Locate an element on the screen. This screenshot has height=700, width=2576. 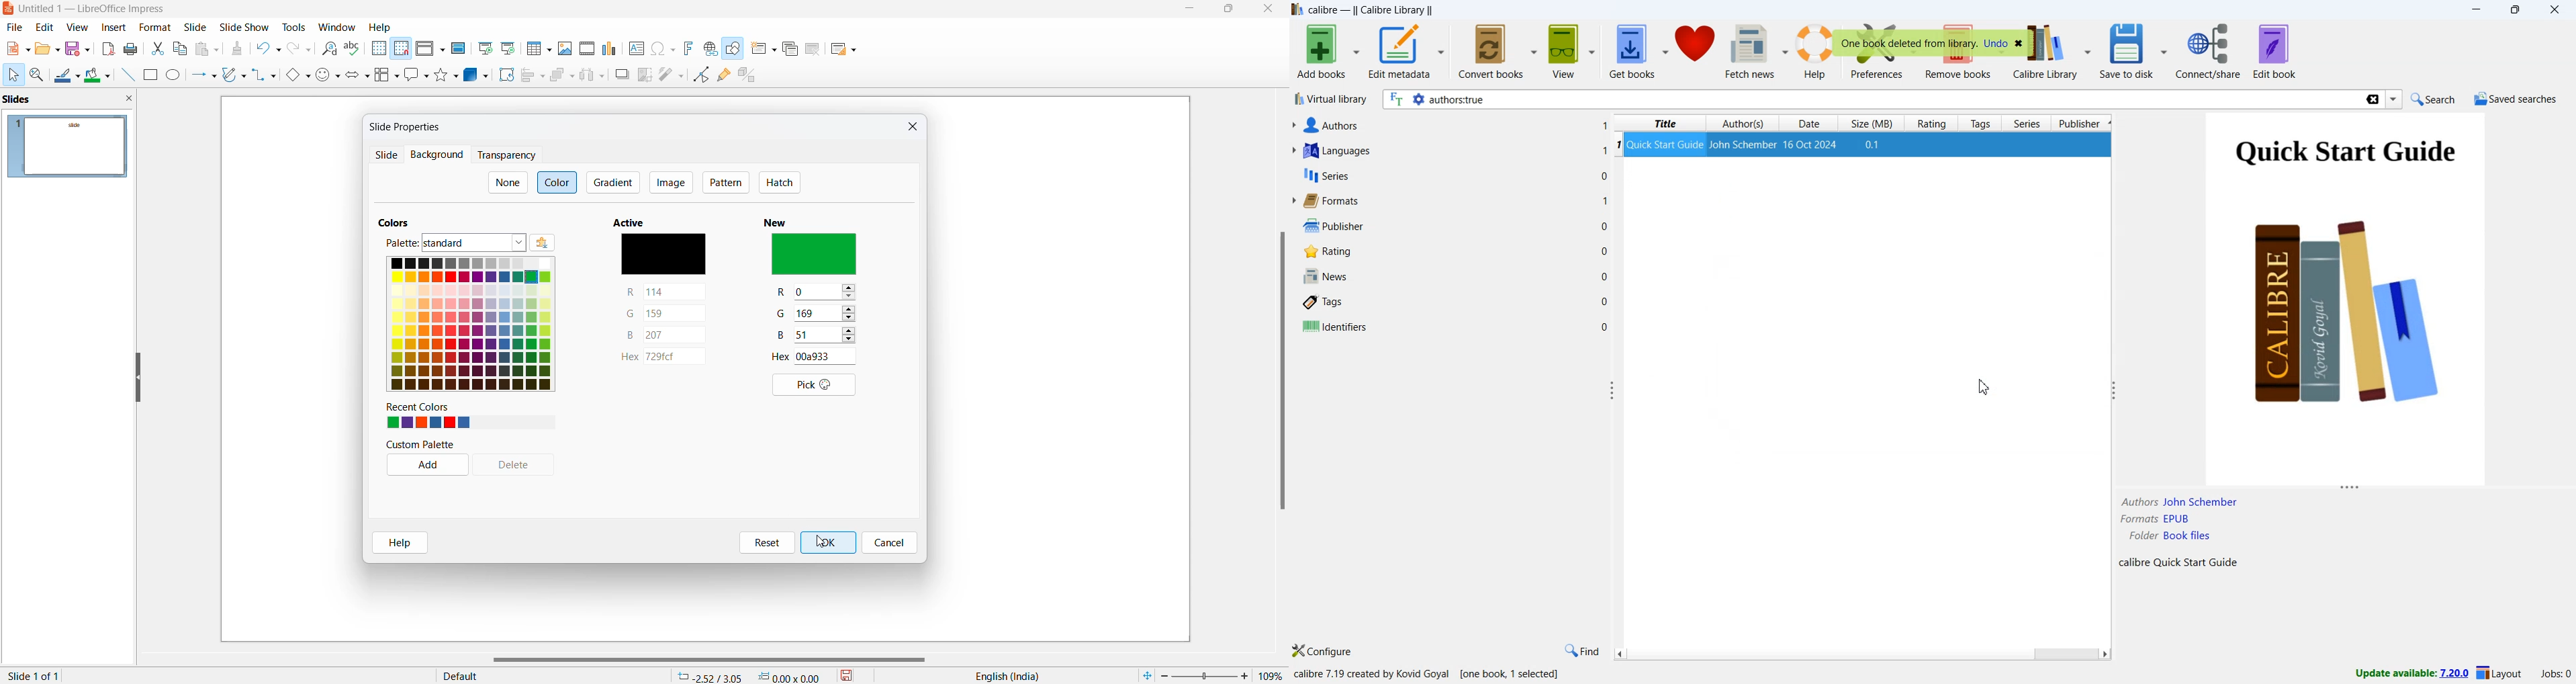
start from current slide is located at coordinates (507, 48).